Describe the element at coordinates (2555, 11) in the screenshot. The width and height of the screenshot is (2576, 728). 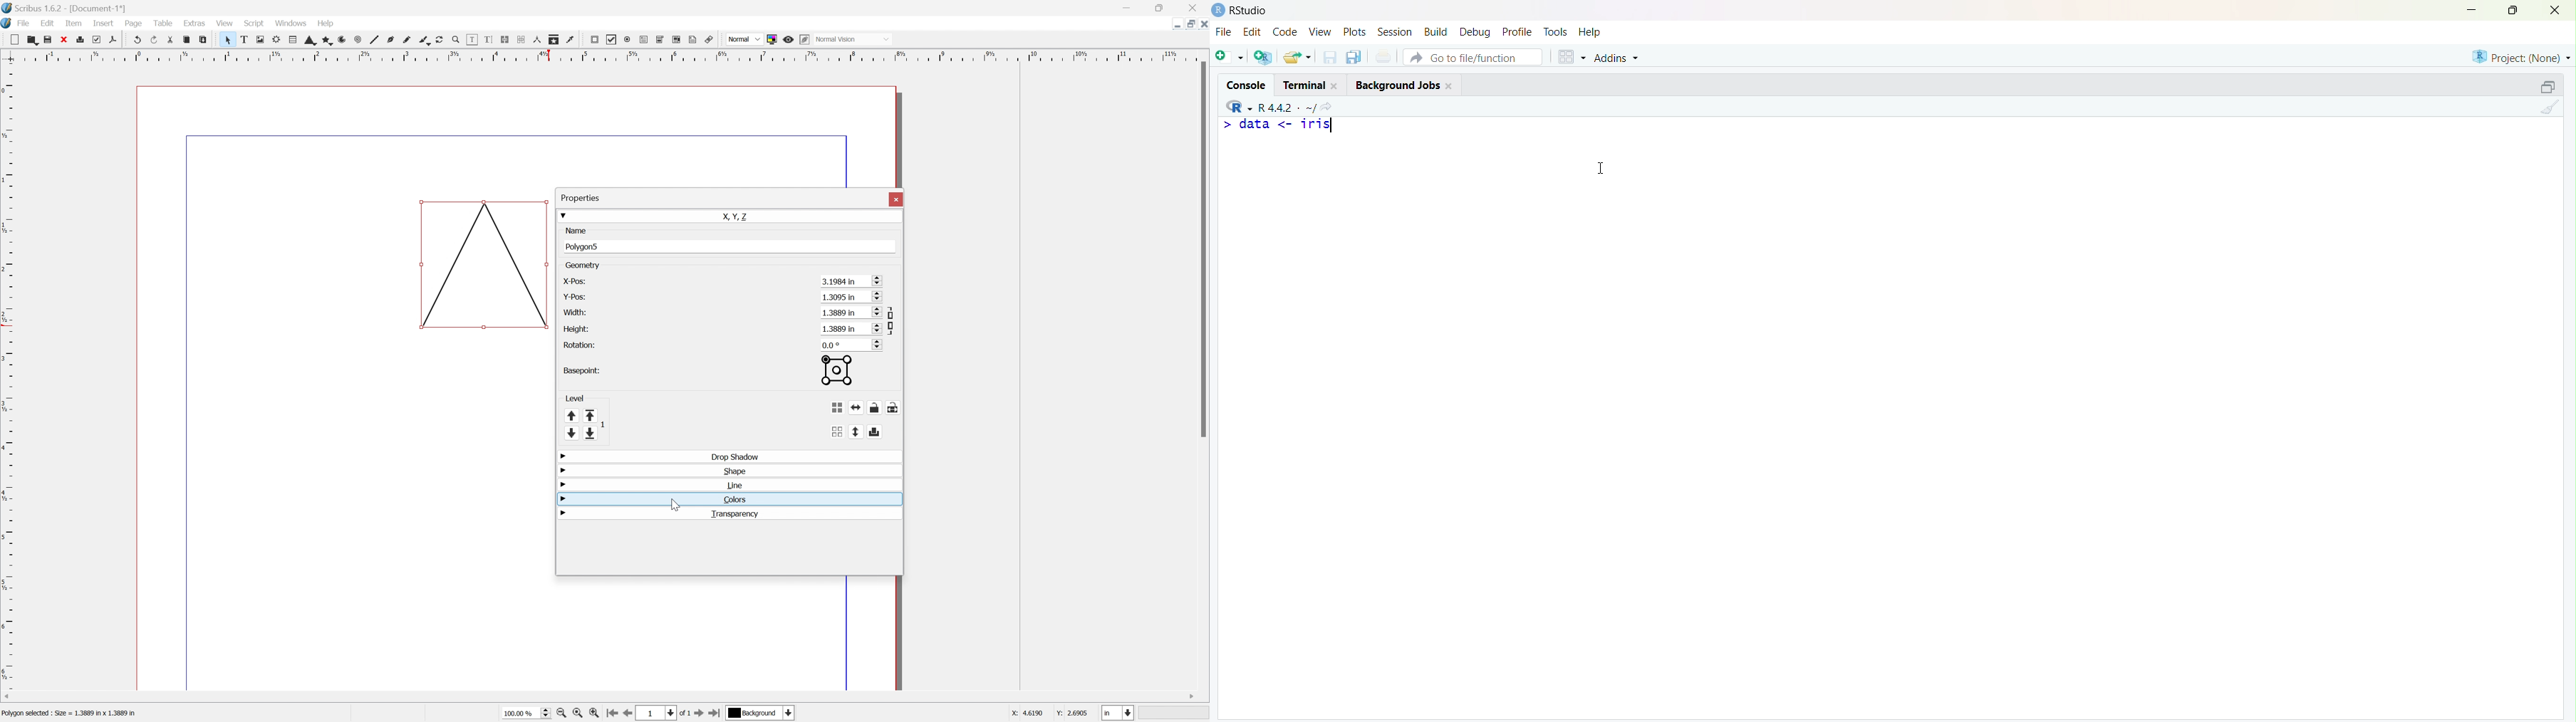
I see `Close` at that location.